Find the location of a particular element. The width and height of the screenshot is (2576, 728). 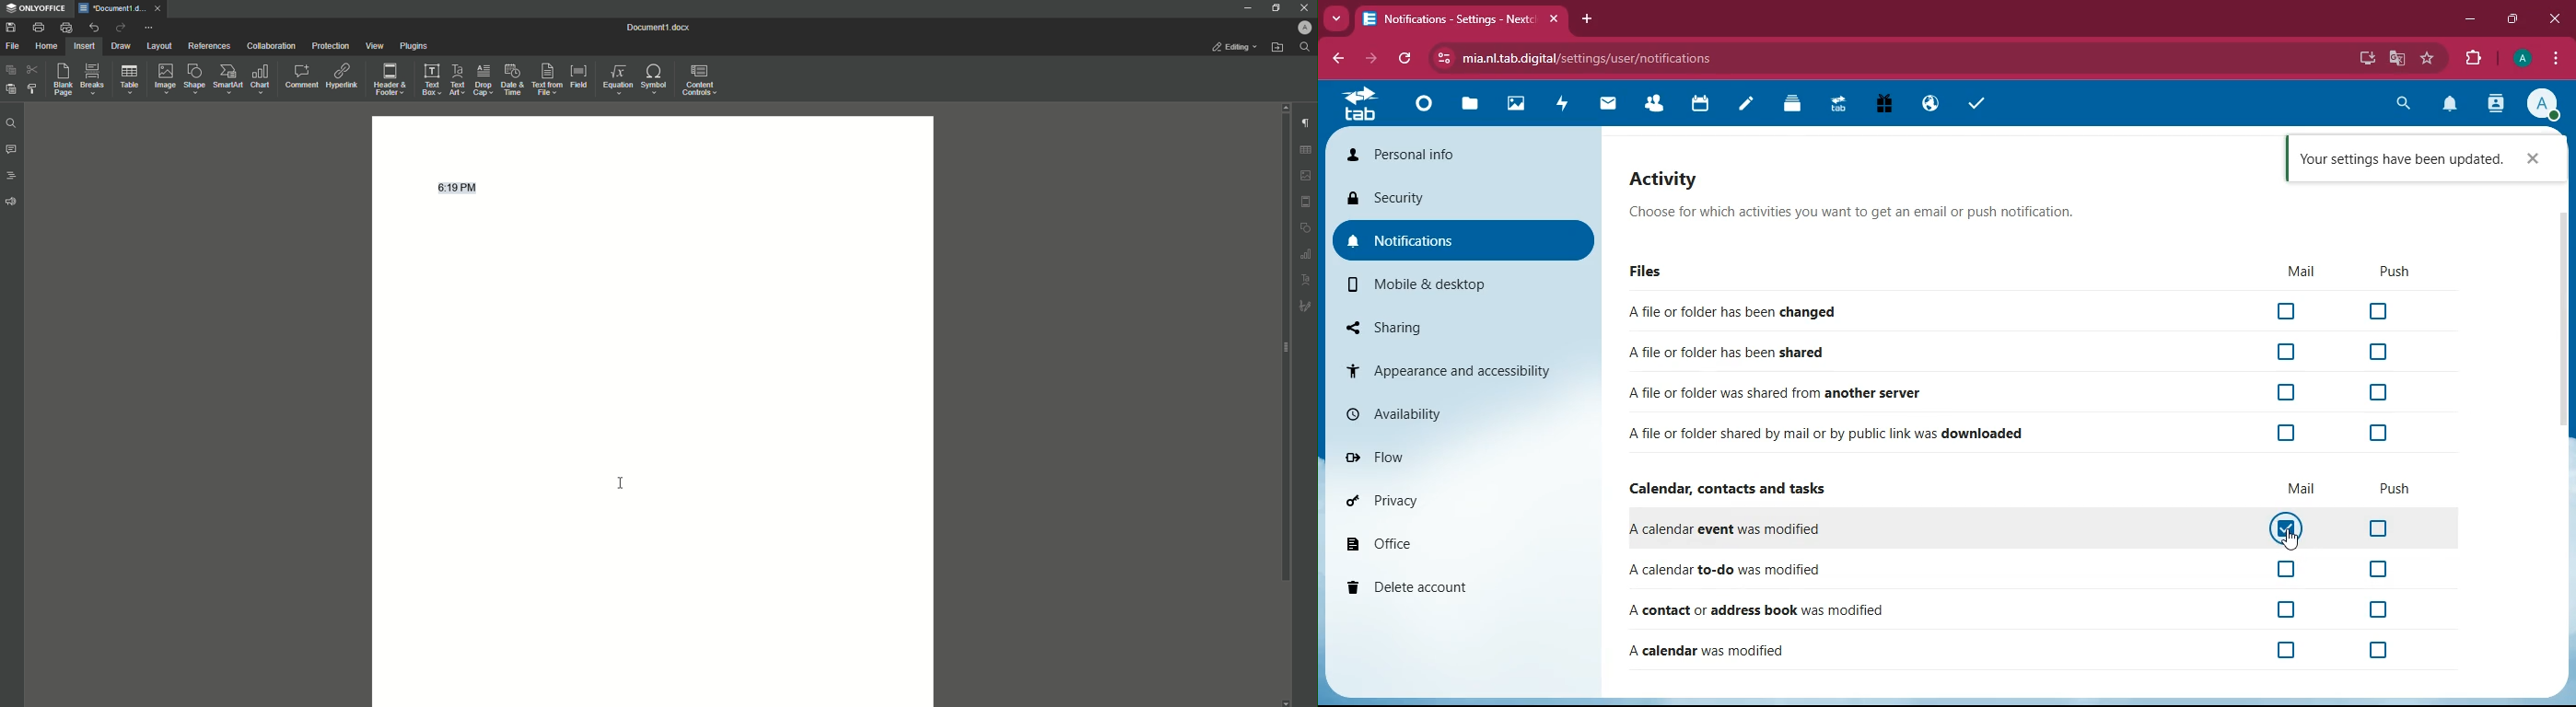

Equation is located at coordinates (619, 79).